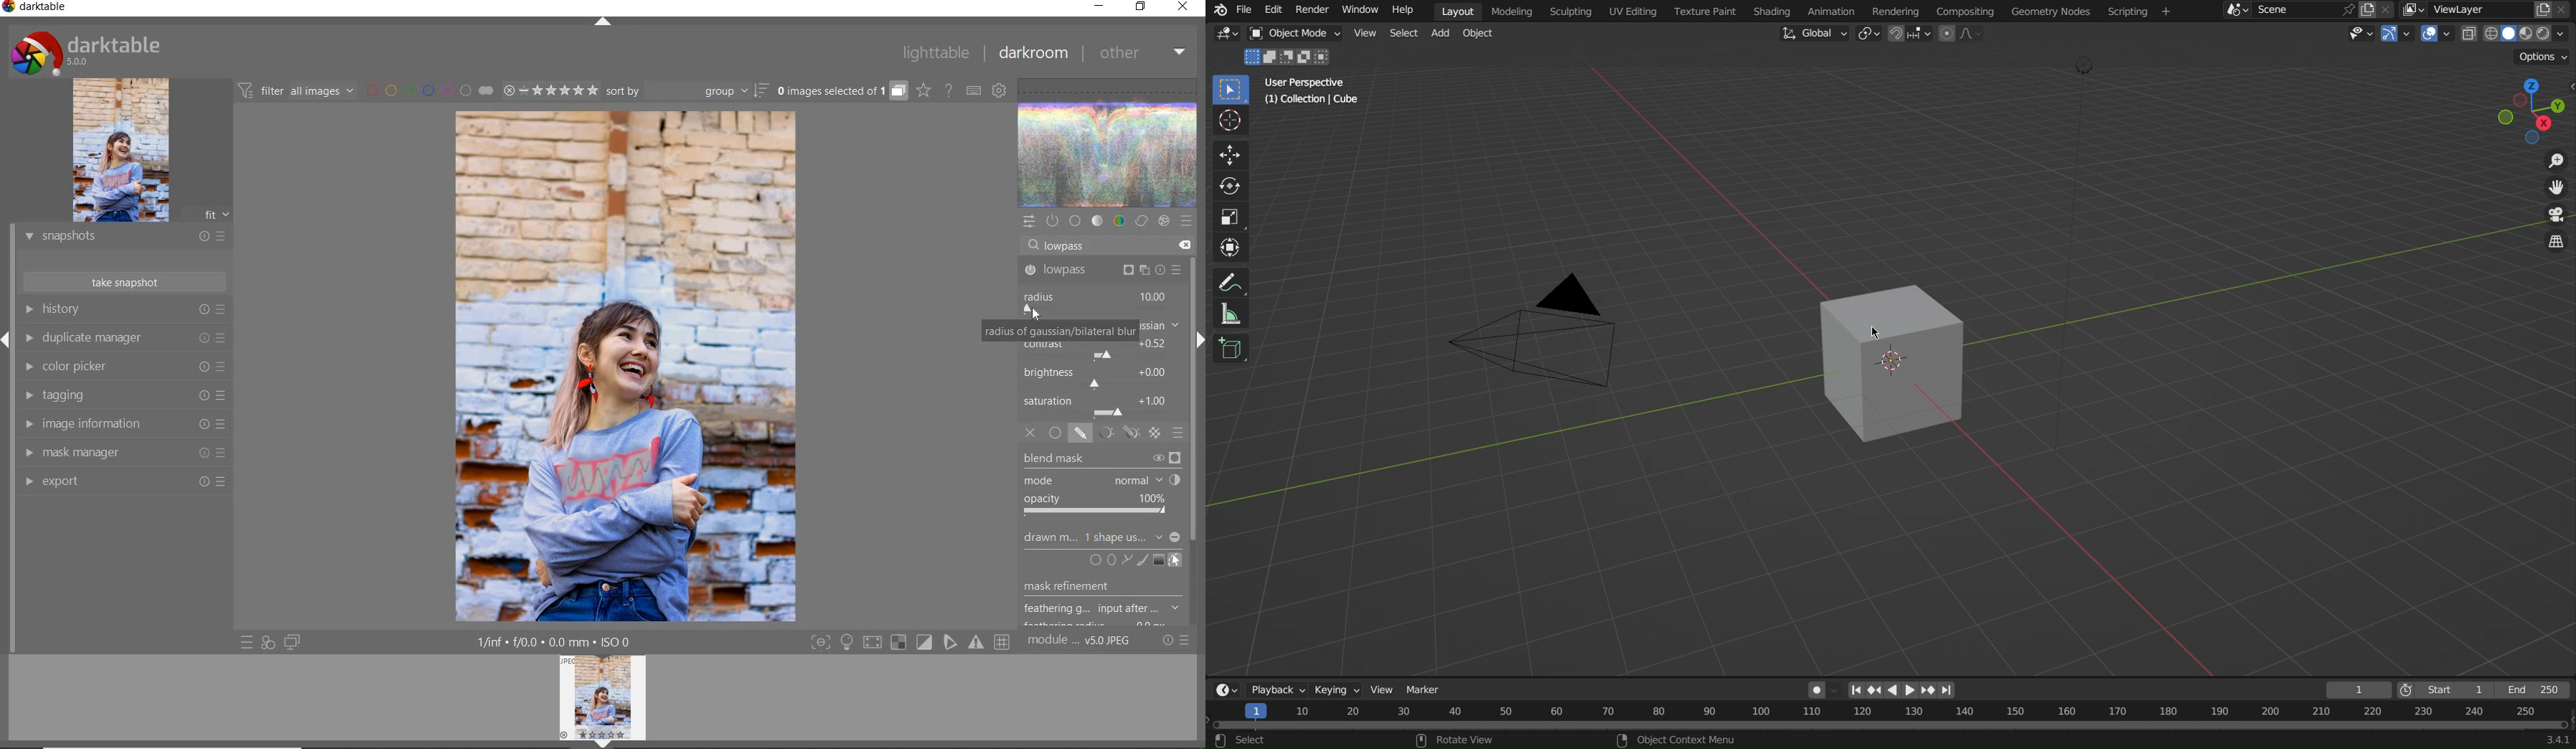 The image size is (2576, 756). I want to click on Transform Pivot Point, so click(1867, 36).